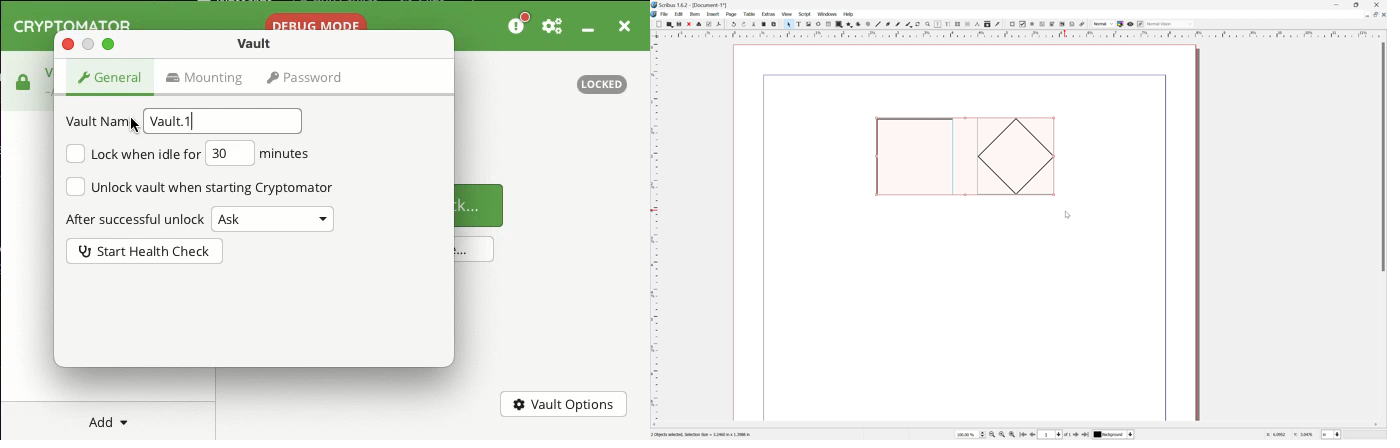 This screenshot has width=1400, height=448. What do you see at coordinates (787, 24) in the screenshot?
I see `select item` at bounding box center [787, 24].